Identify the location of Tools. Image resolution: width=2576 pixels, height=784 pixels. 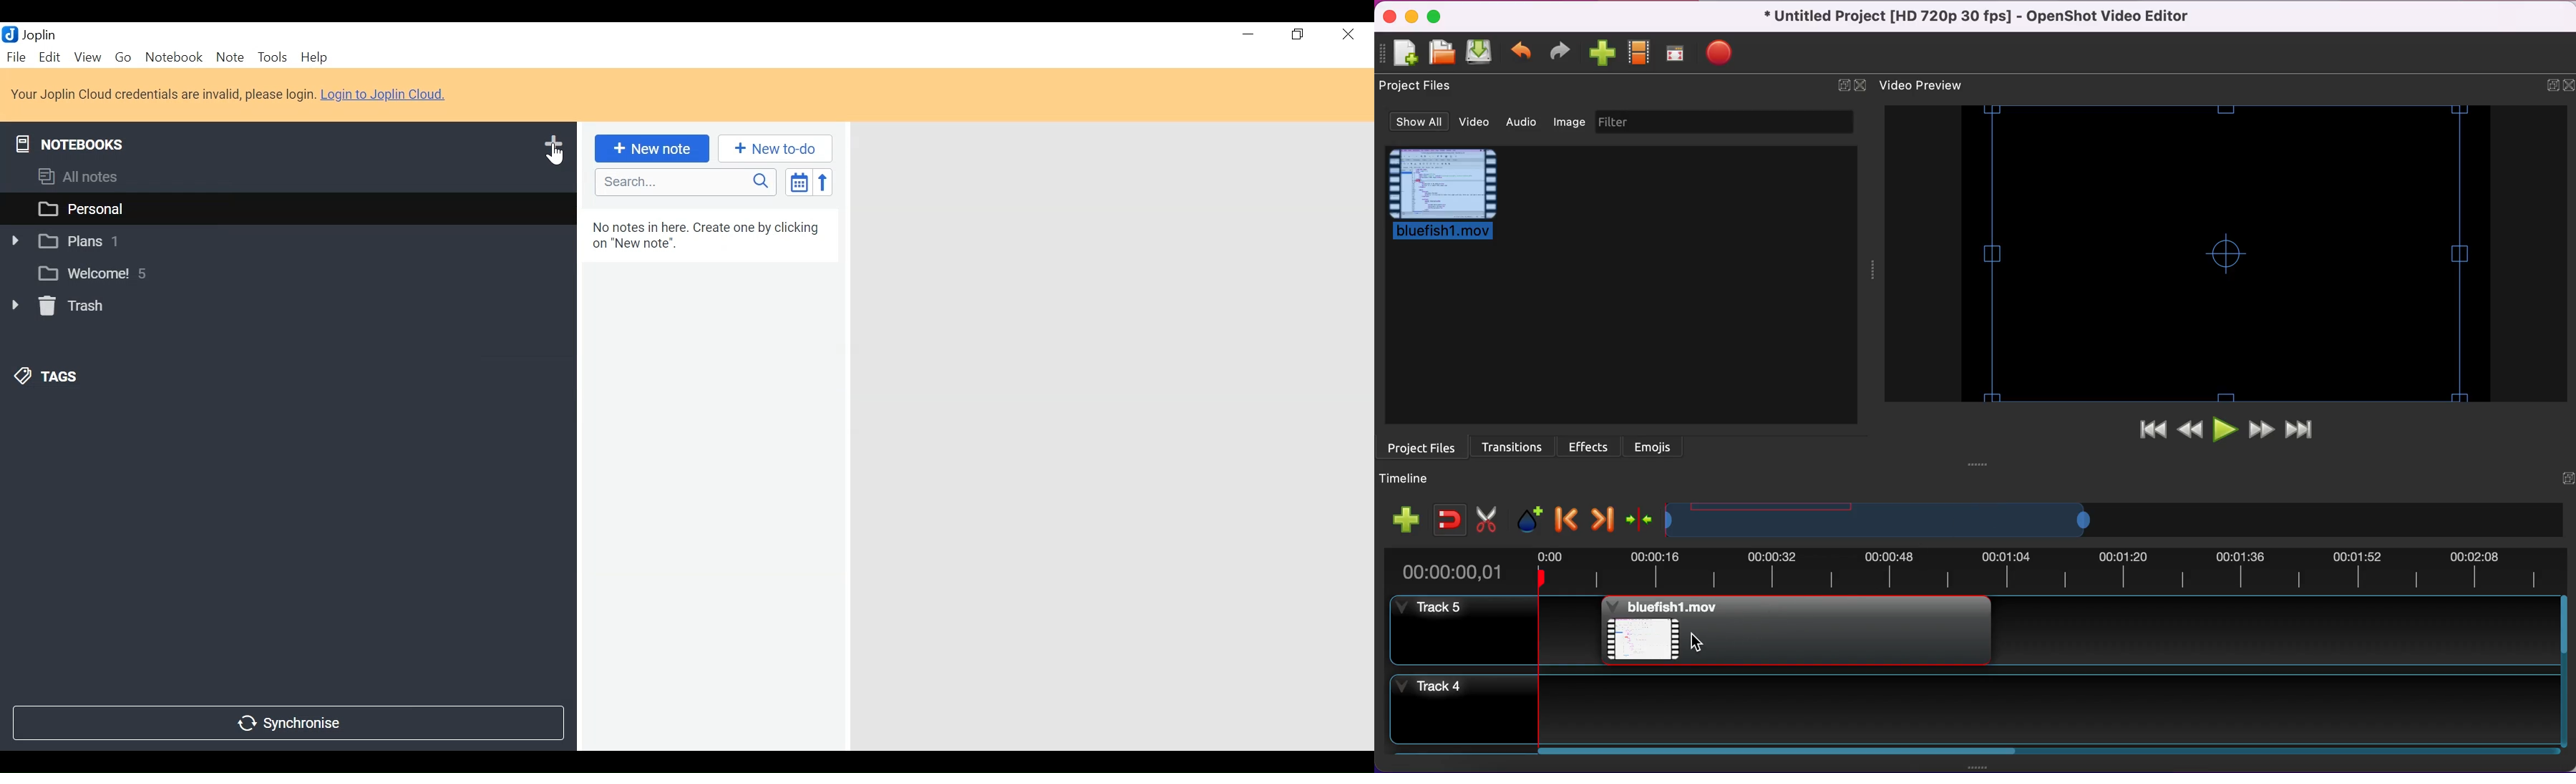
(271, 57).